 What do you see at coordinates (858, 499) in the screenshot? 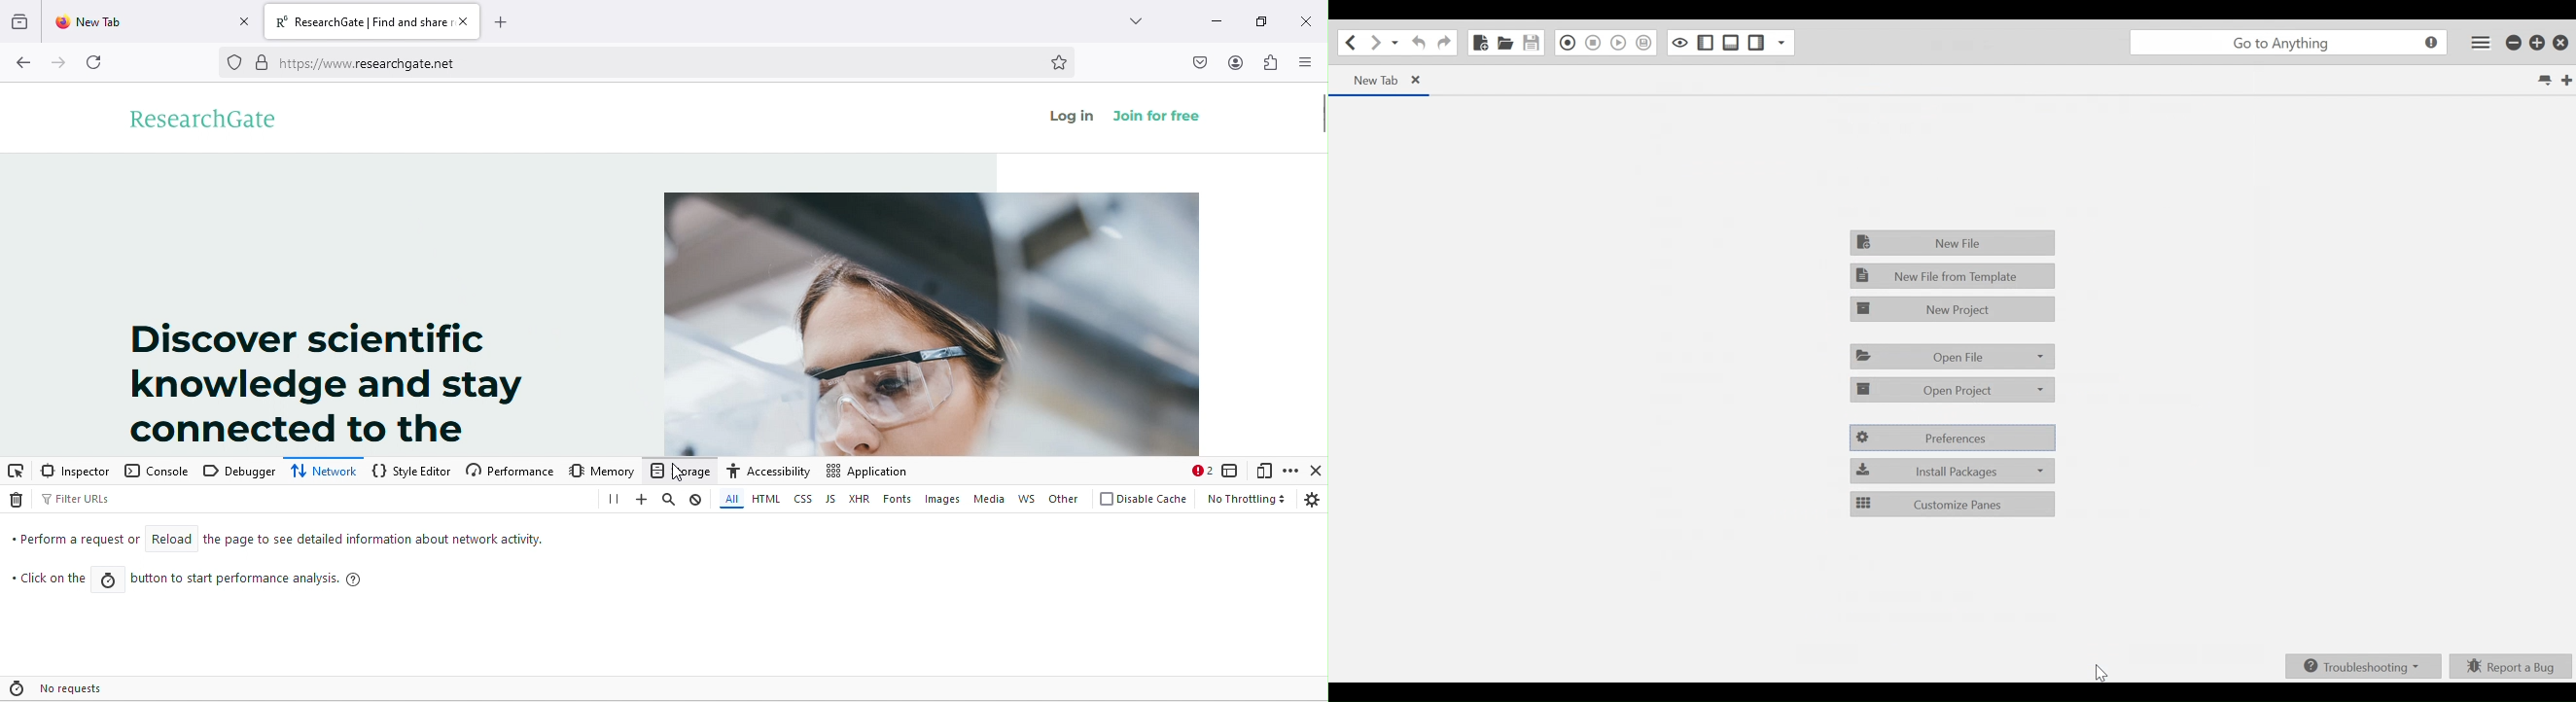
I see `xhr` at bounding box center [858, 499].